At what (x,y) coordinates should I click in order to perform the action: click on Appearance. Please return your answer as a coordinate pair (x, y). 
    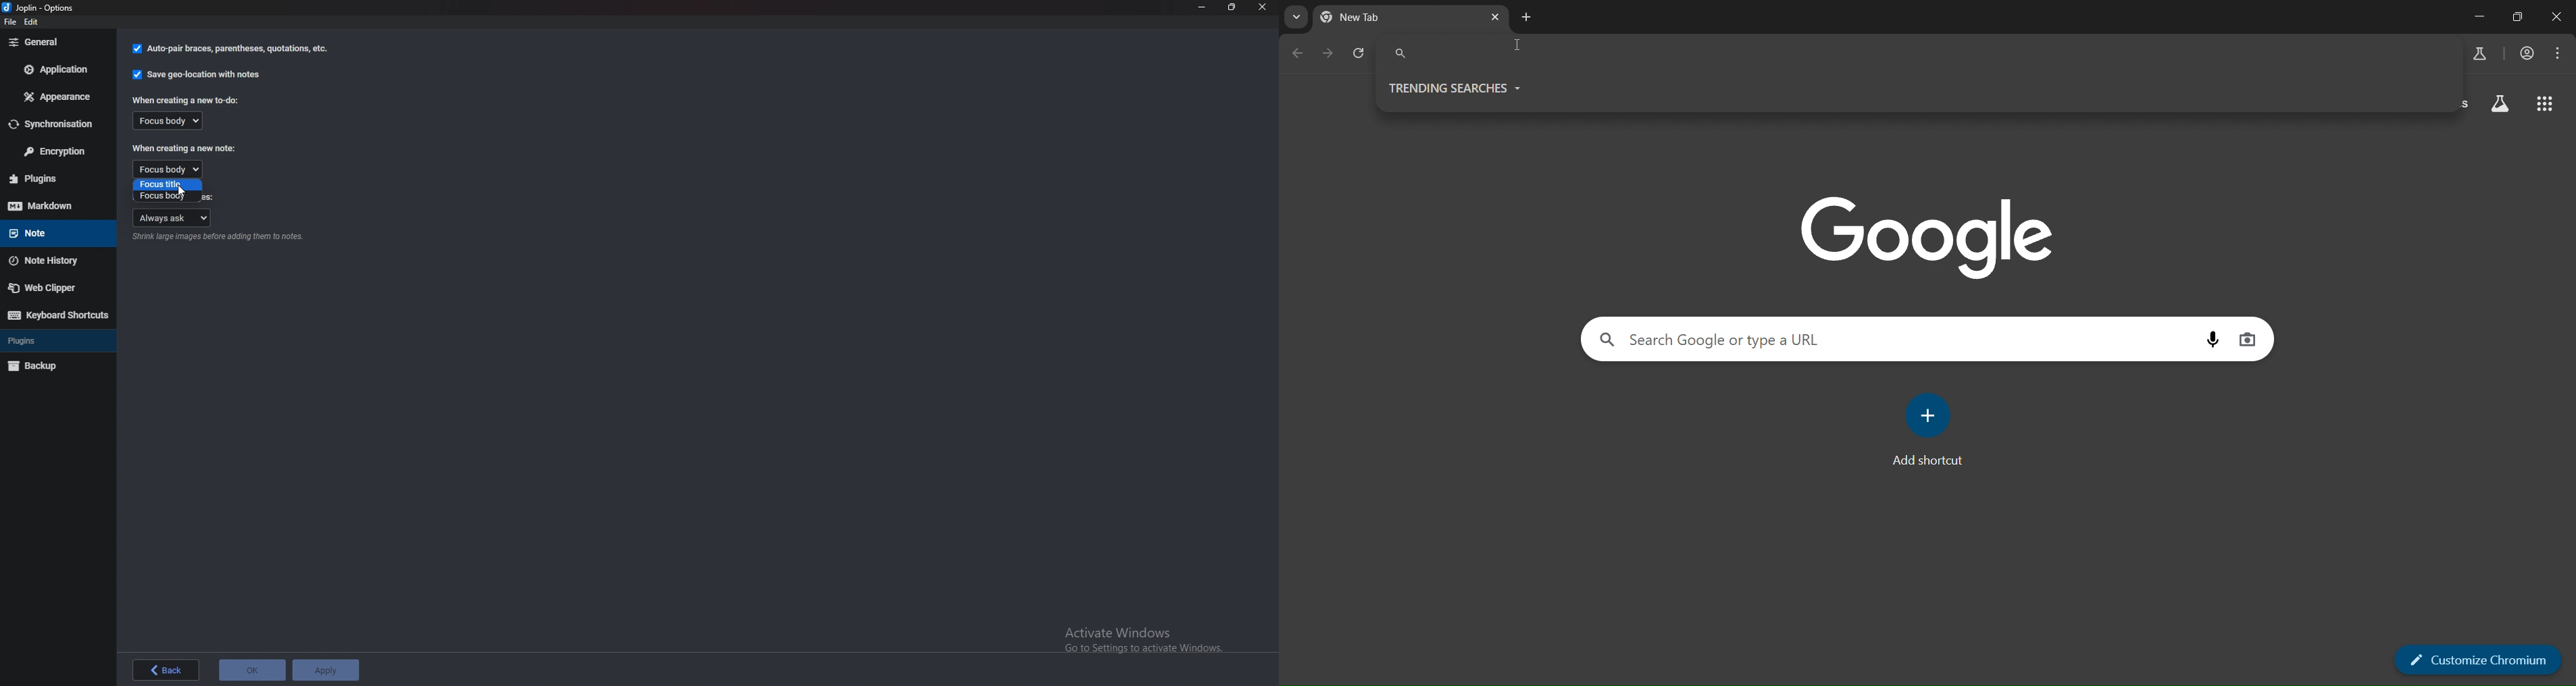
    Looking at the image, I should click on (55, 99).